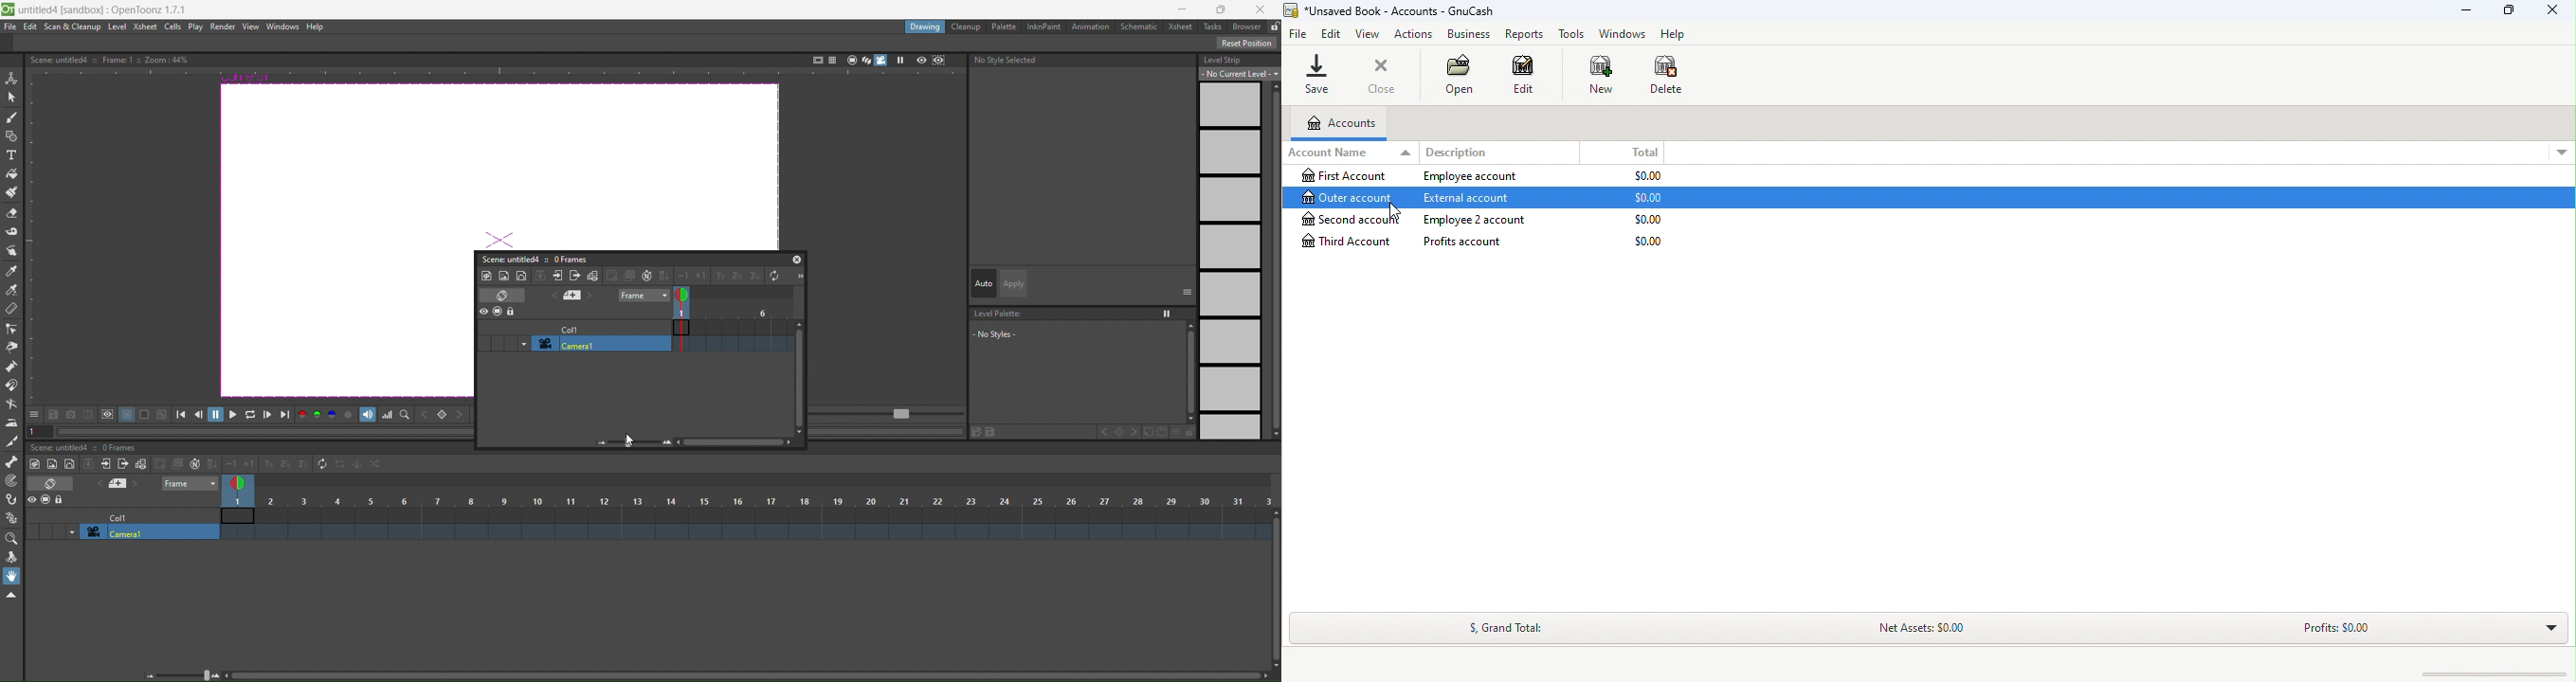 The image size is (2576, 700). Describe the element at coordinates (12, 252) in the screenshot. I see `finger tool` at that location.